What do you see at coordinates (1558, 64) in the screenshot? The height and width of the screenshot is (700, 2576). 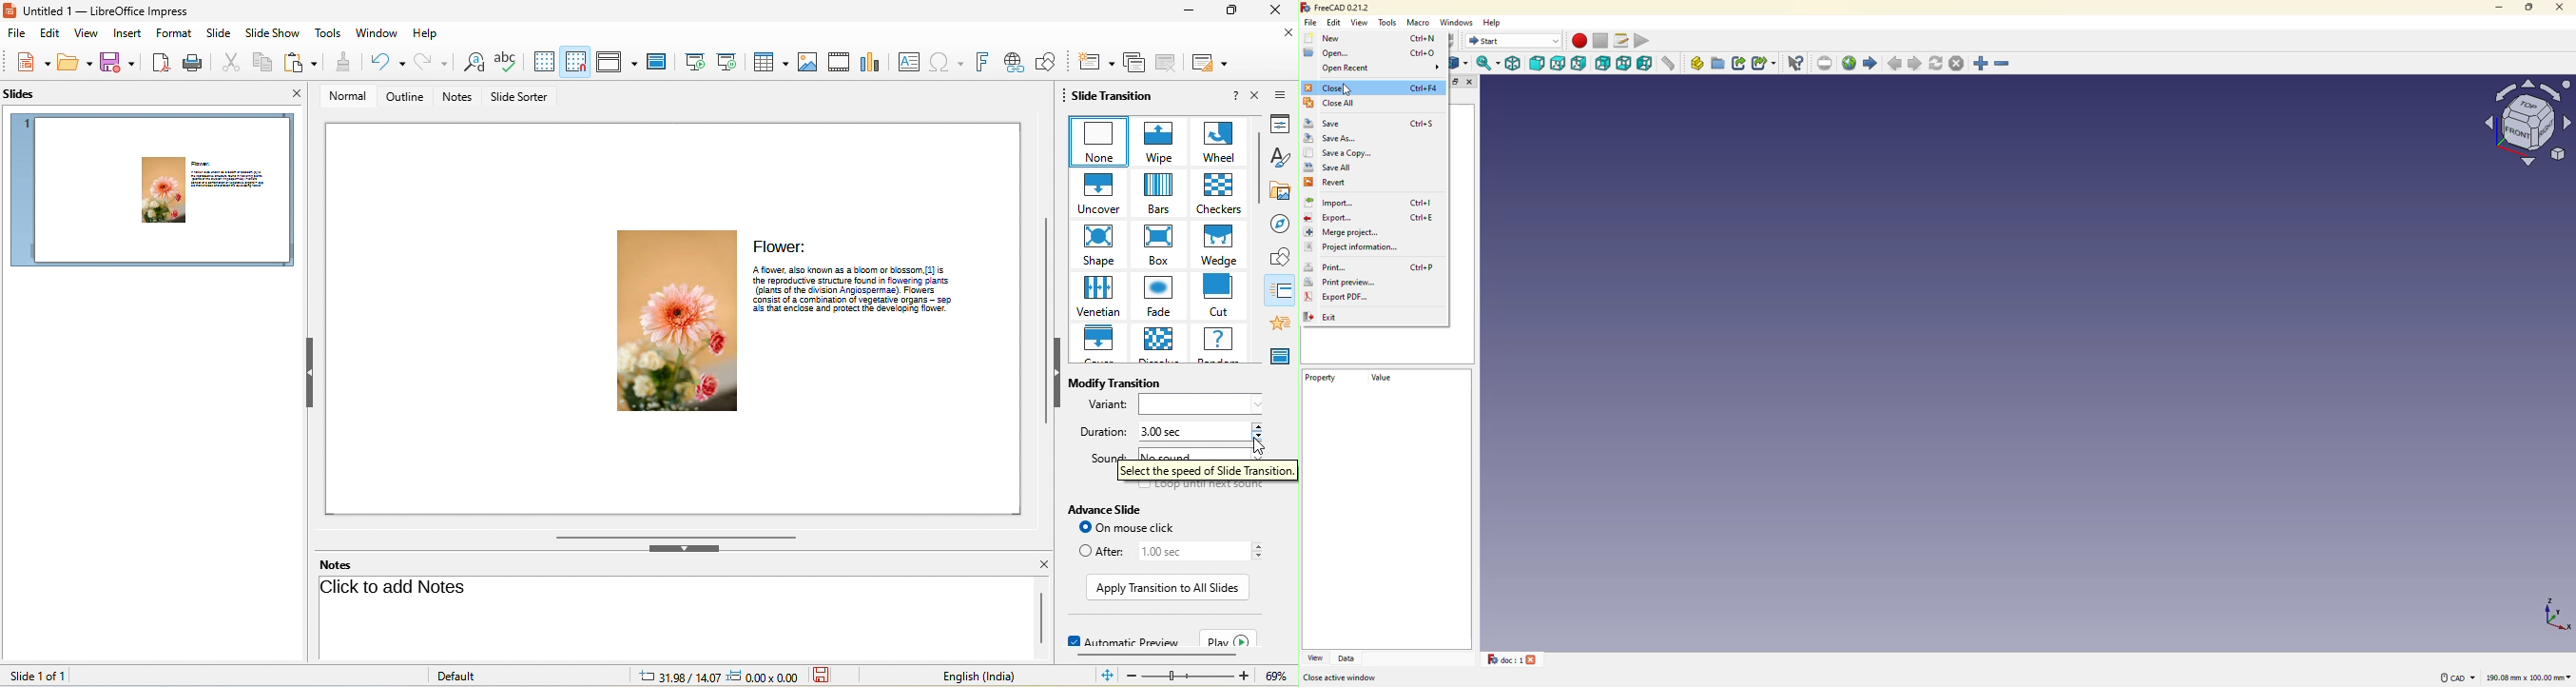 I see `top` at bounding box center [1558, 64].